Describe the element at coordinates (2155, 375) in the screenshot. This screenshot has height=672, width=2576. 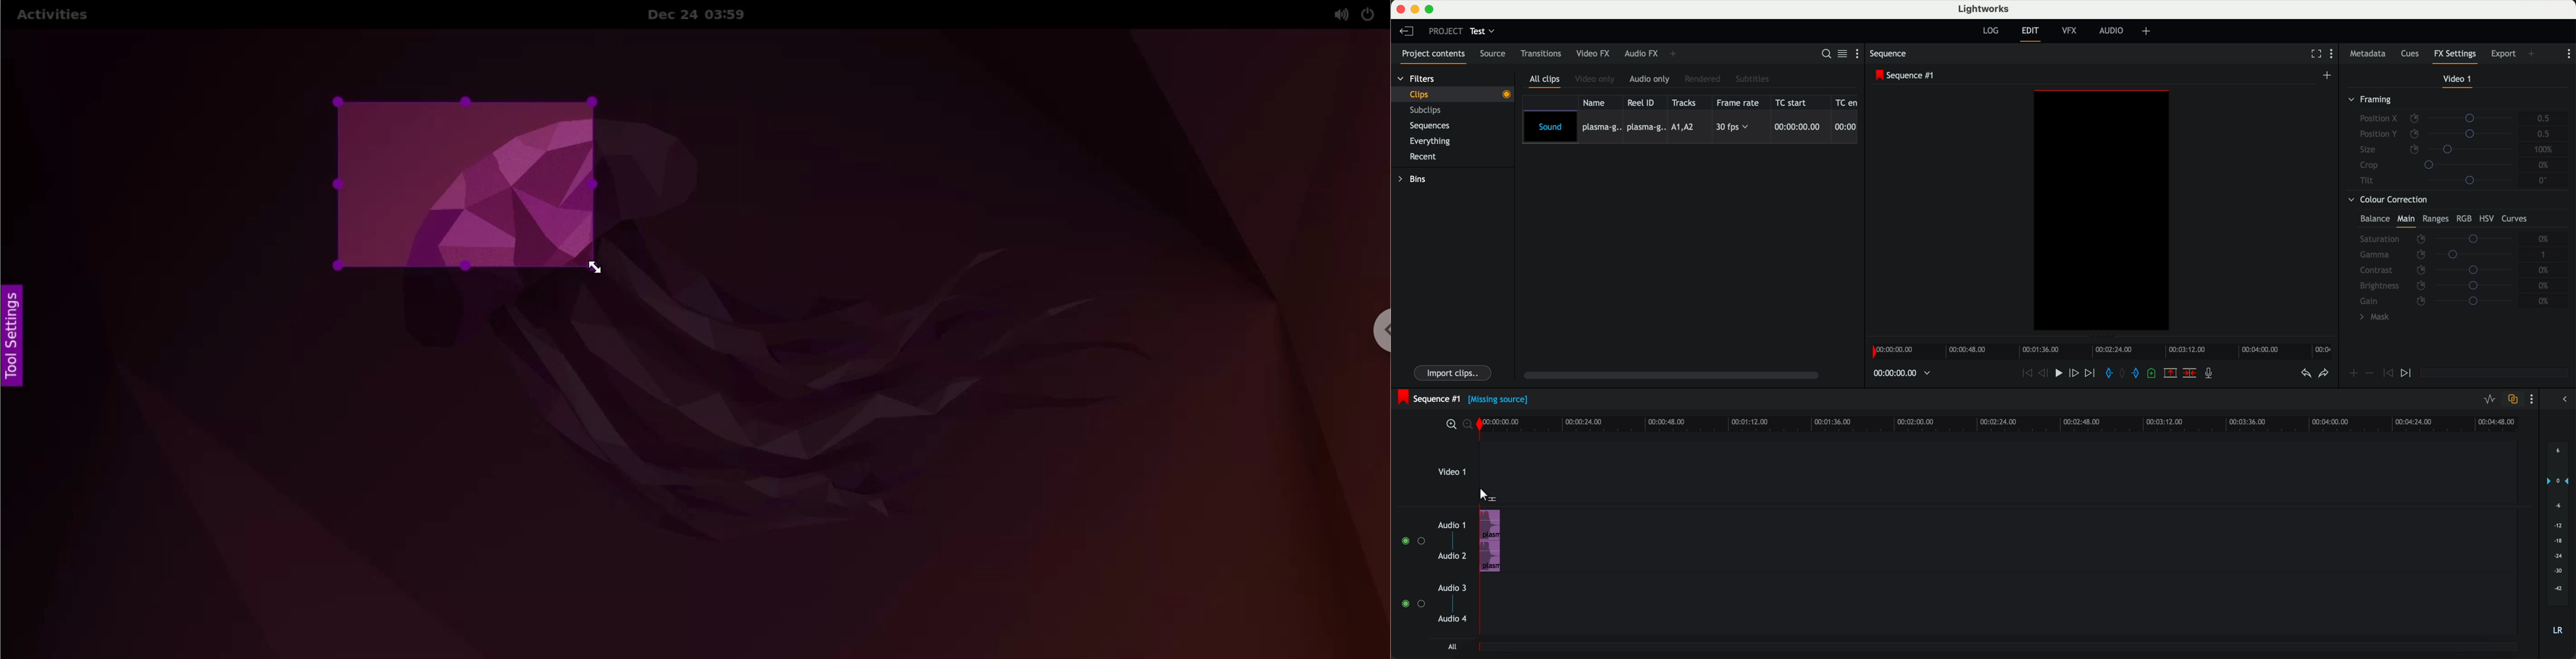
I see `add a cue at the current position` at that location.